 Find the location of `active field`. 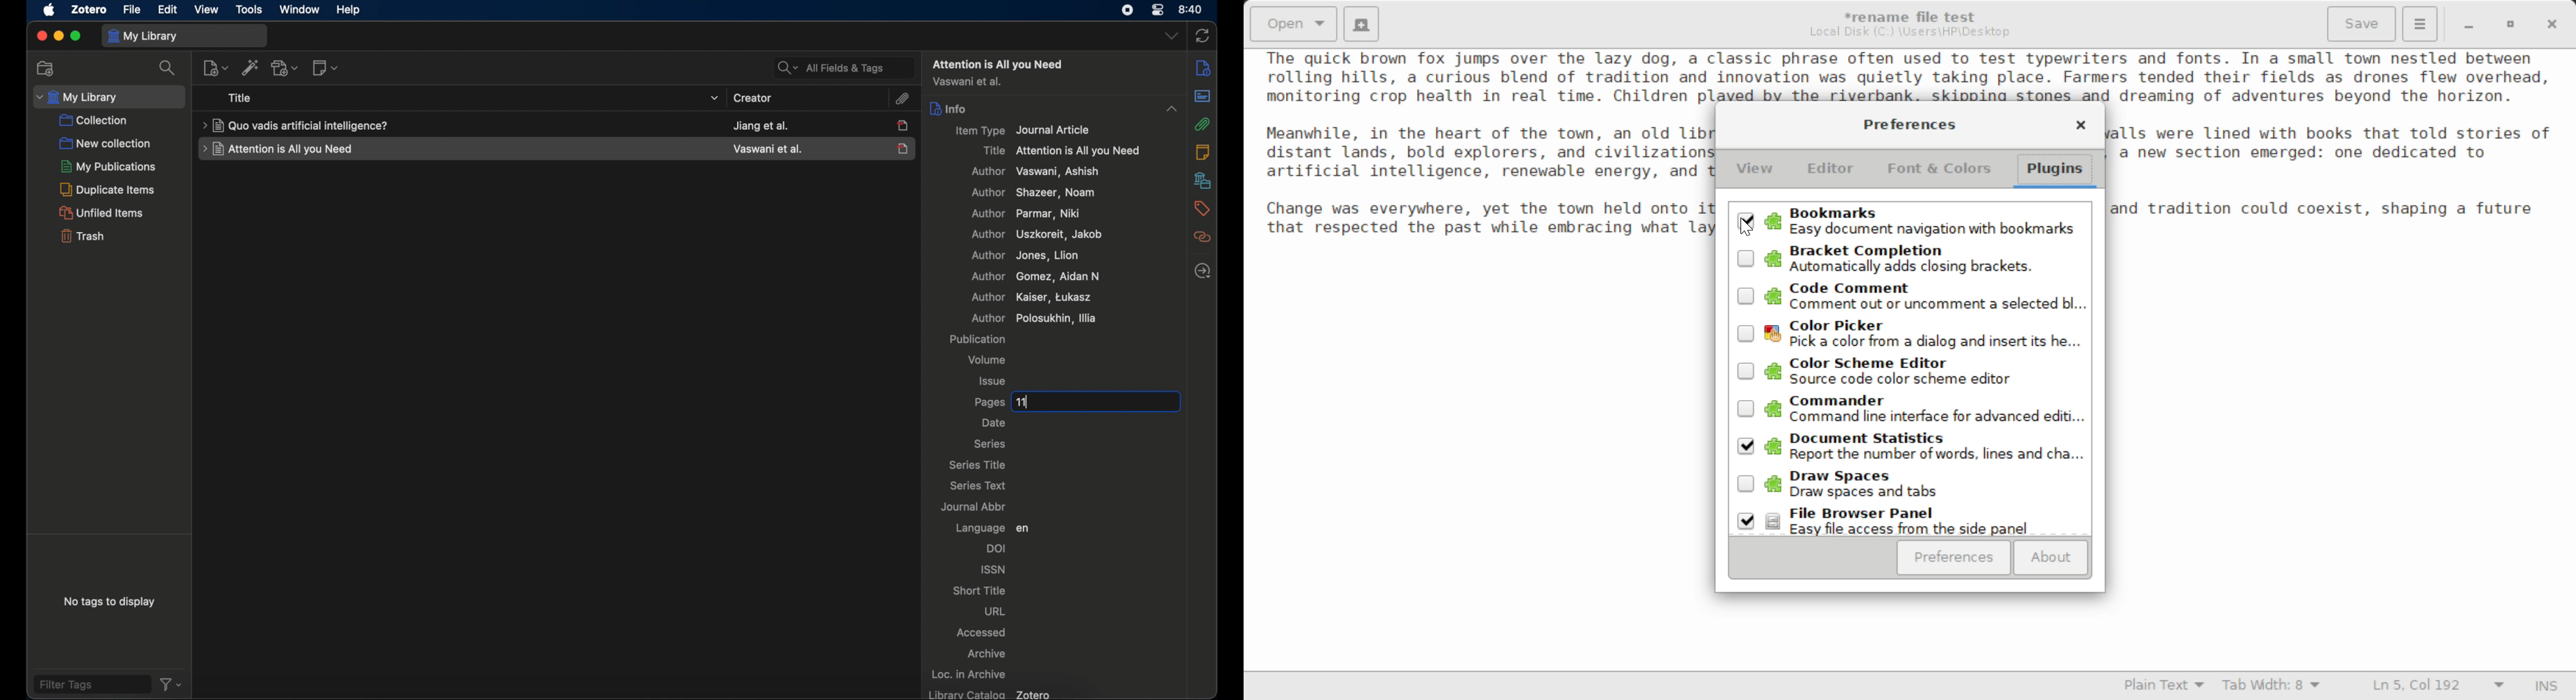

active field is located at coordinates (1075, 402).